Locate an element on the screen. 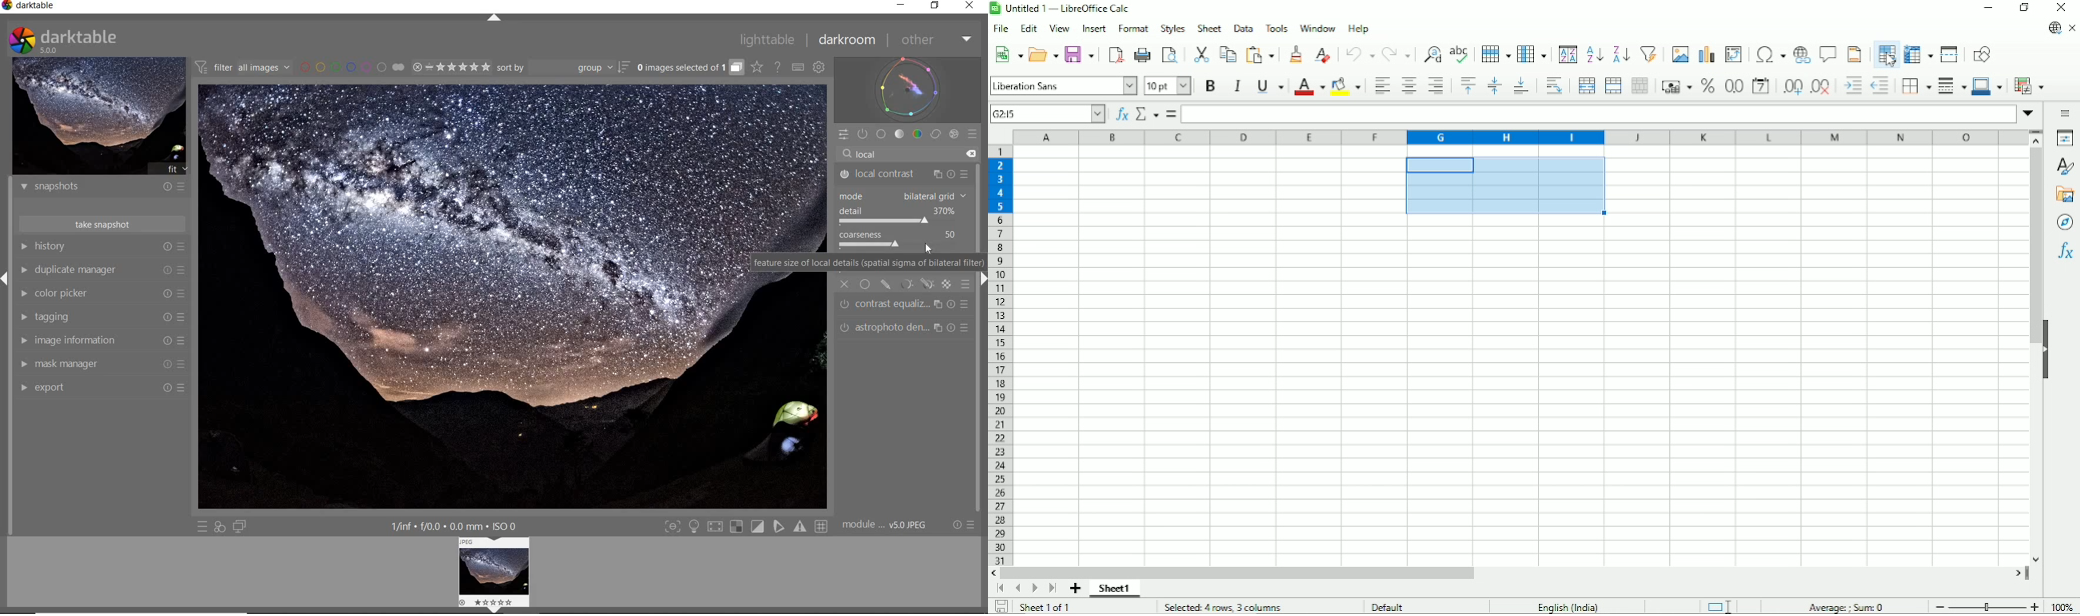  Scroll to next sheet is located at coordinates (1032, 588).